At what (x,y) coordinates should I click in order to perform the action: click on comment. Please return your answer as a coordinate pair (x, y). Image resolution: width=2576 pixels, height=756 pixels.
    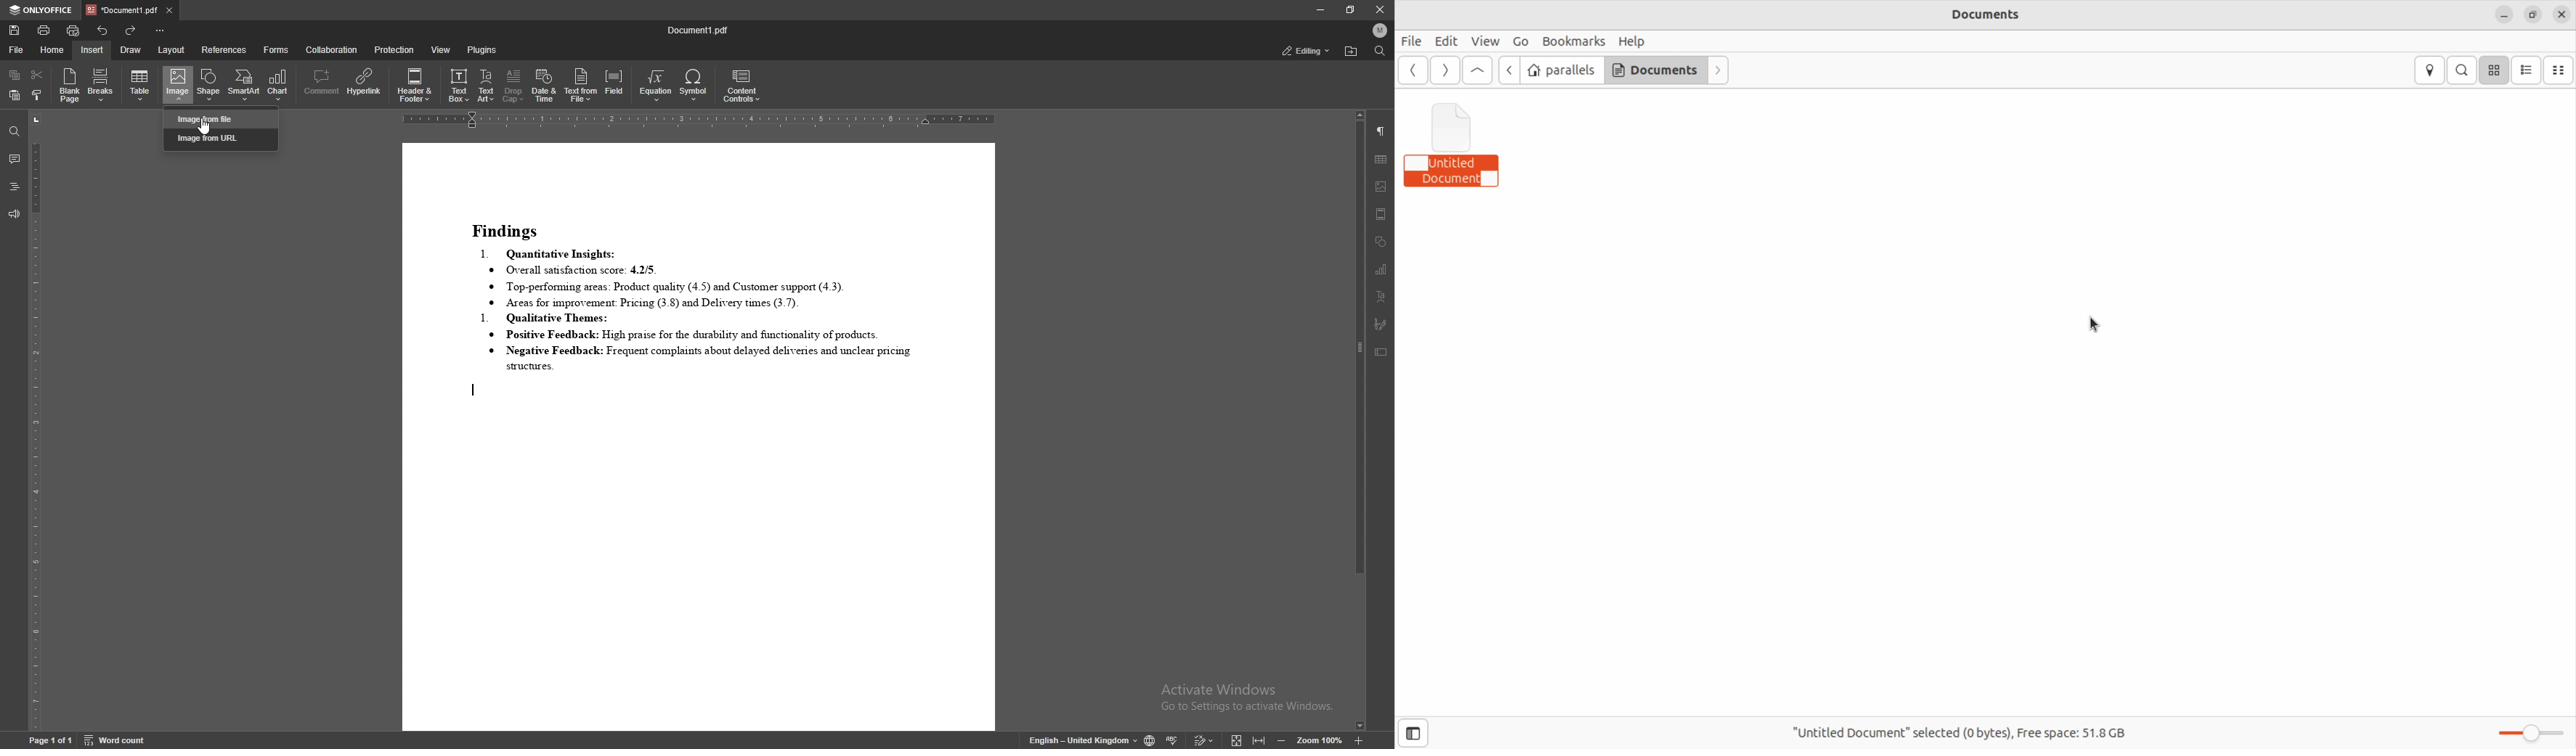
    Looking at the image, I should click on (15, 160).